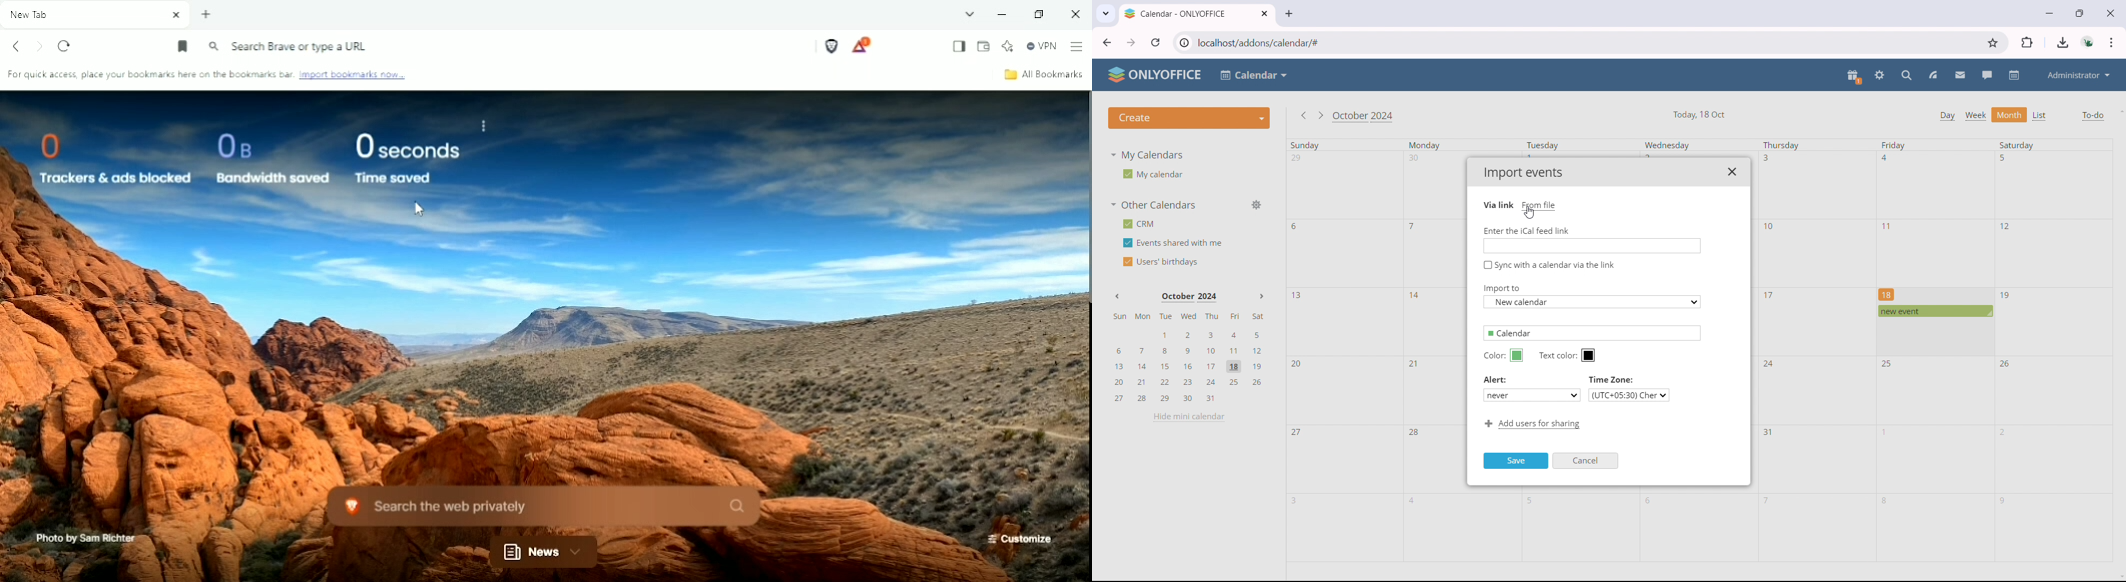 The width and height of the screenshot is (2128, 588). What do you see at coordinates (1611, 379) in the screenshot?
I see `Time Zone:` at bounding box center [1611, 379].